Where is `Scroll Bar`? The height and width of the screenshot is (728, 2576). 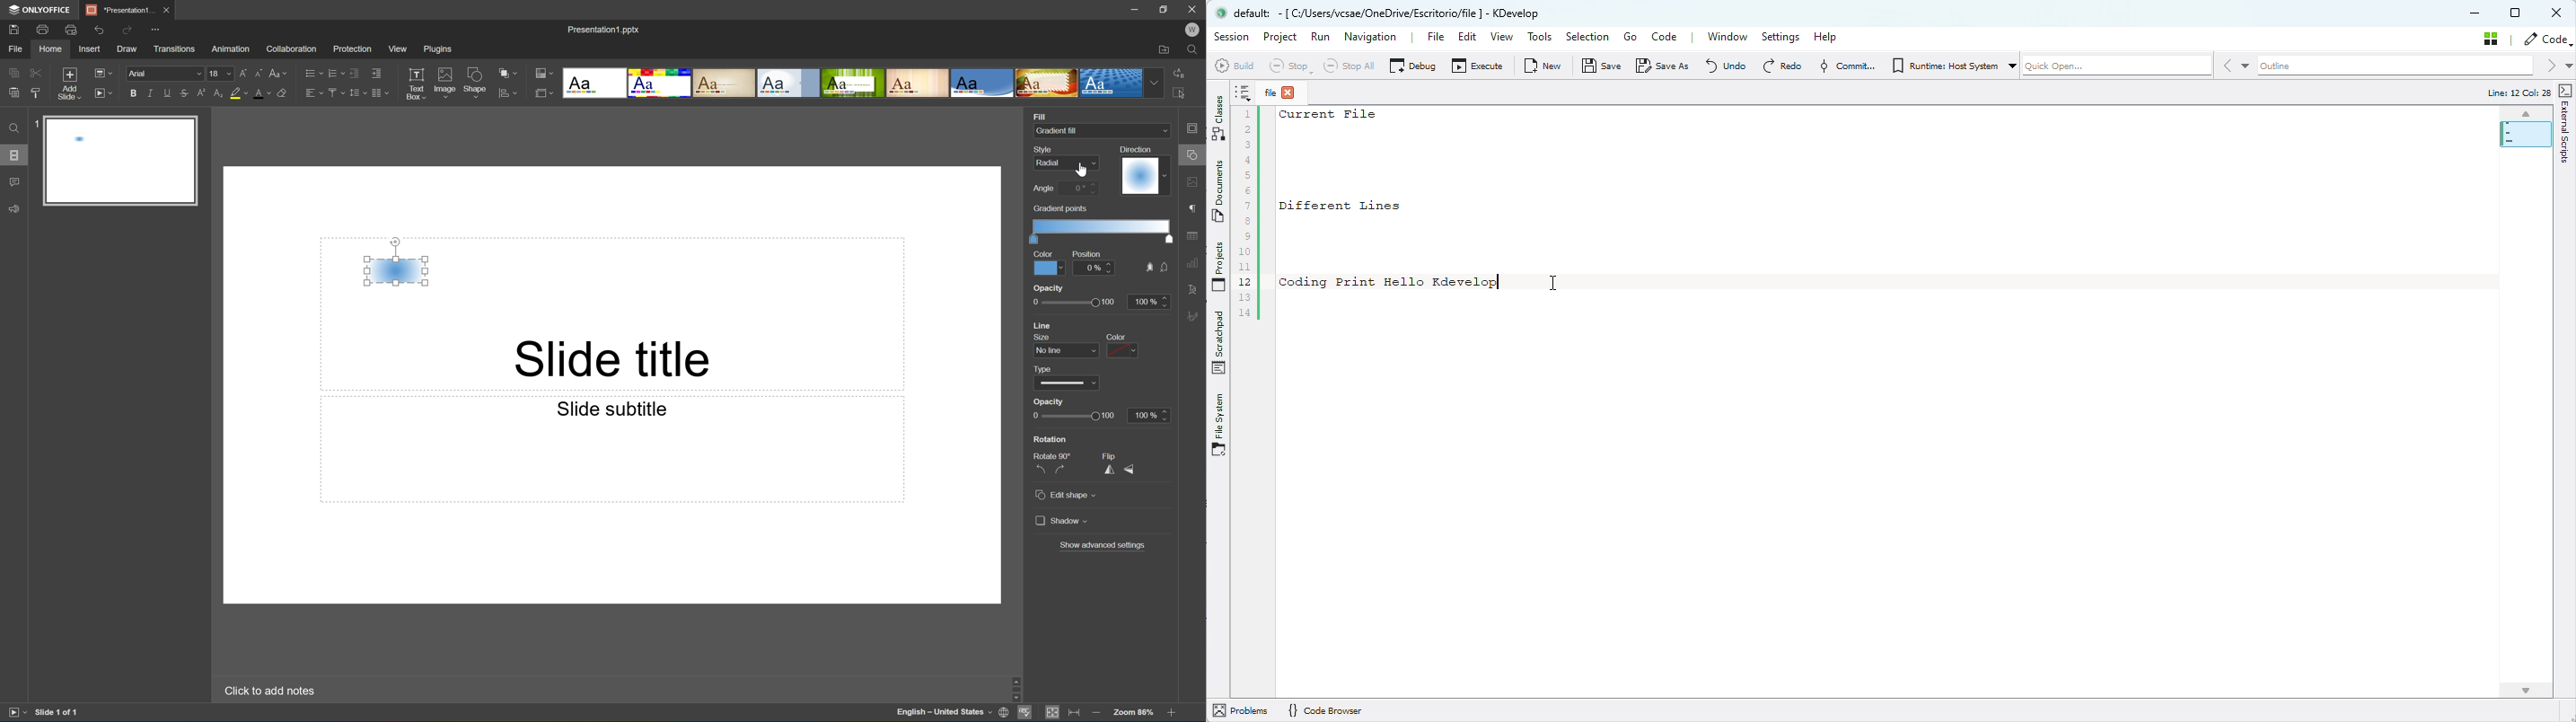 Scroll Bar is located at coordinates (1170, 687).